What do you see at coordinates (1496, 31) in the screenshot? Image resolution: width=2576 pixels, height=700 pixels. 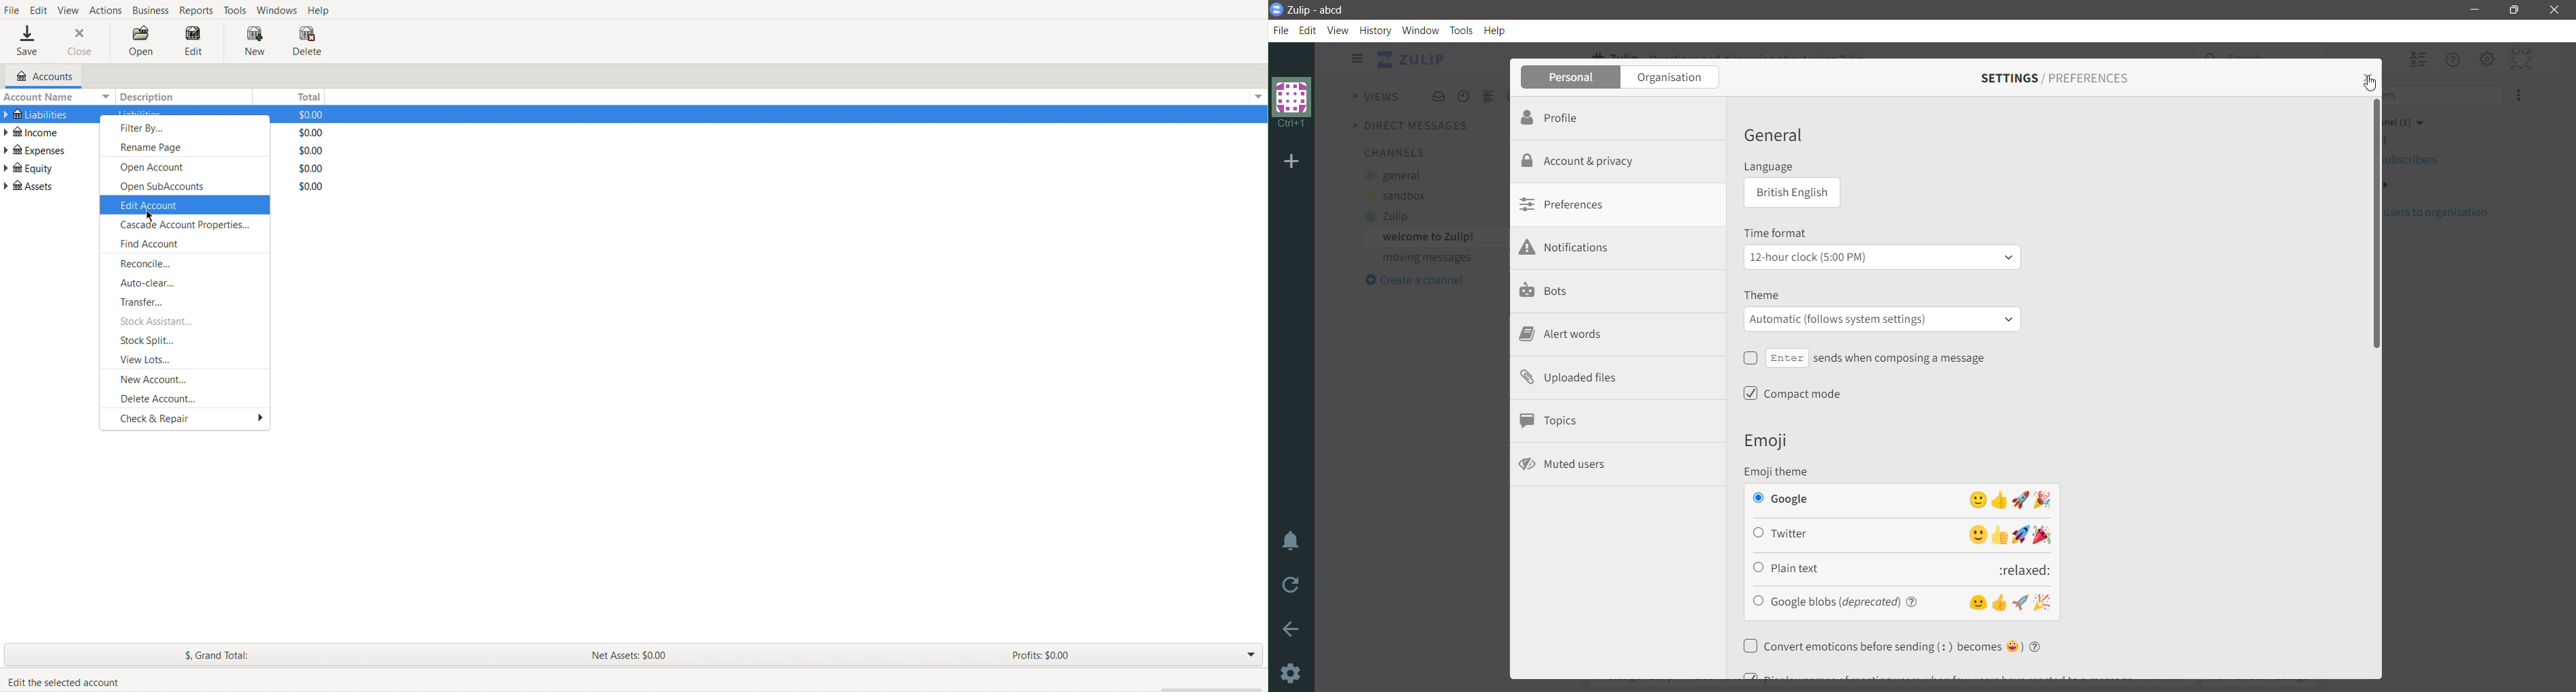 I see `Help` at bounding box center [1496, 31].